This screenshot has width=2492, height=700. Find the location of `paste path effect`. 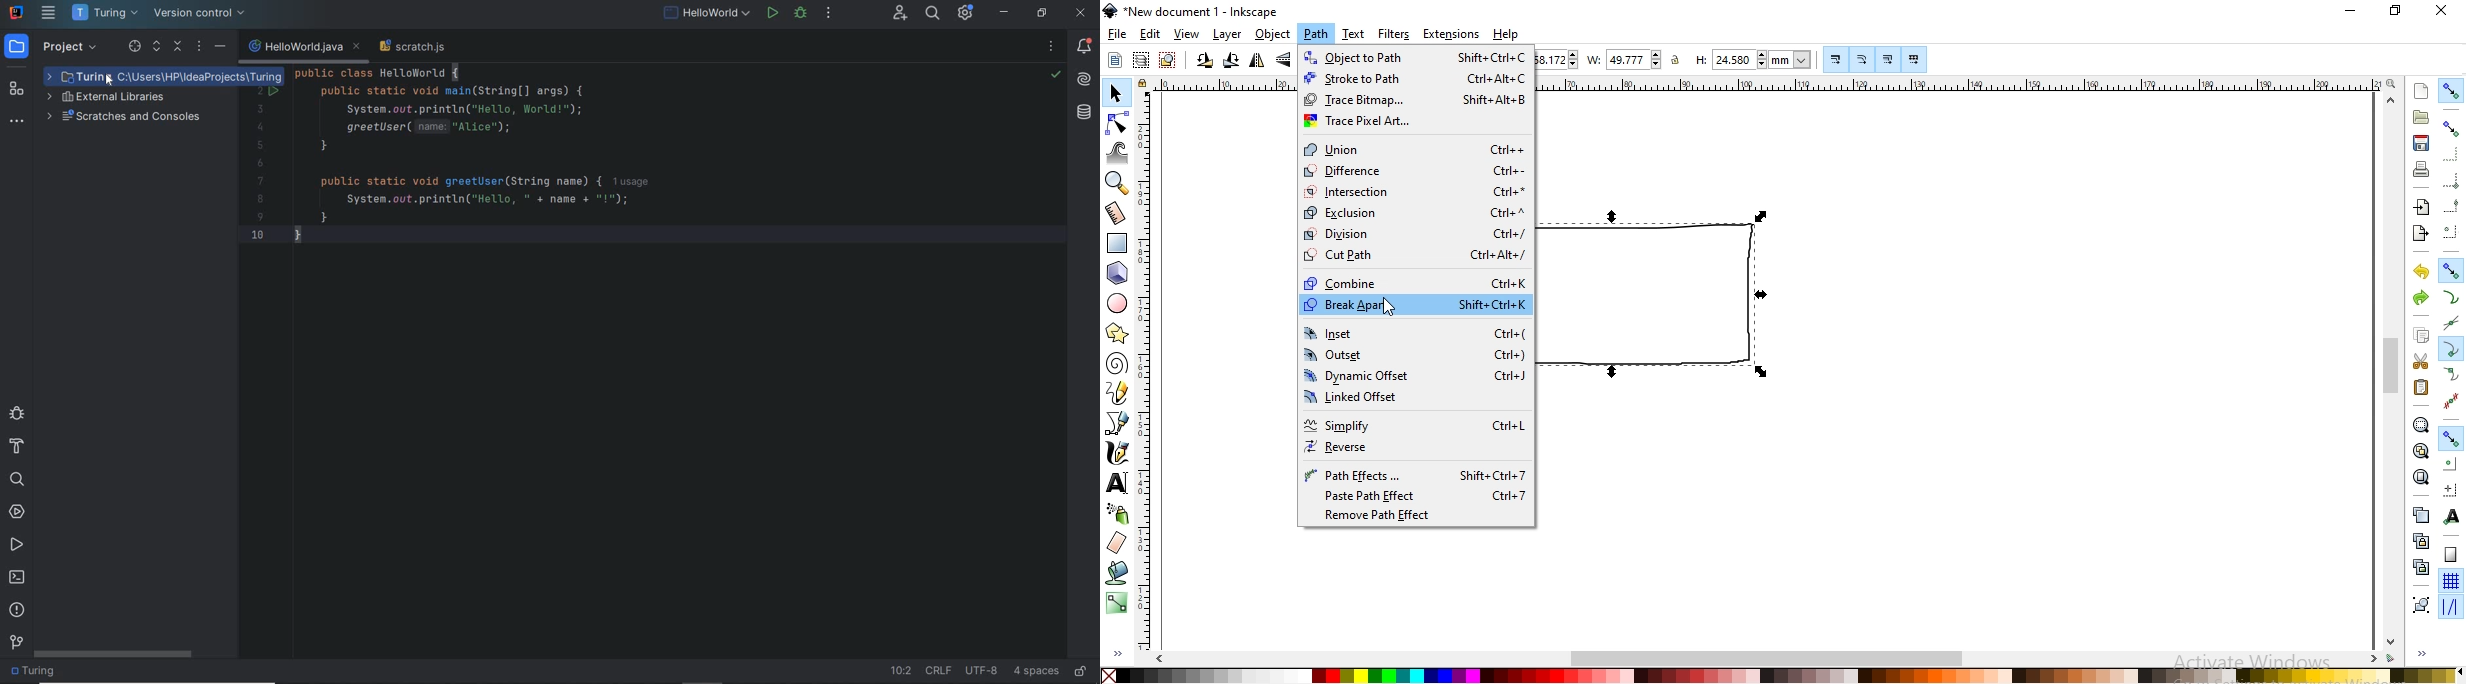

paste path effect is located at coordinates (1412, 497).